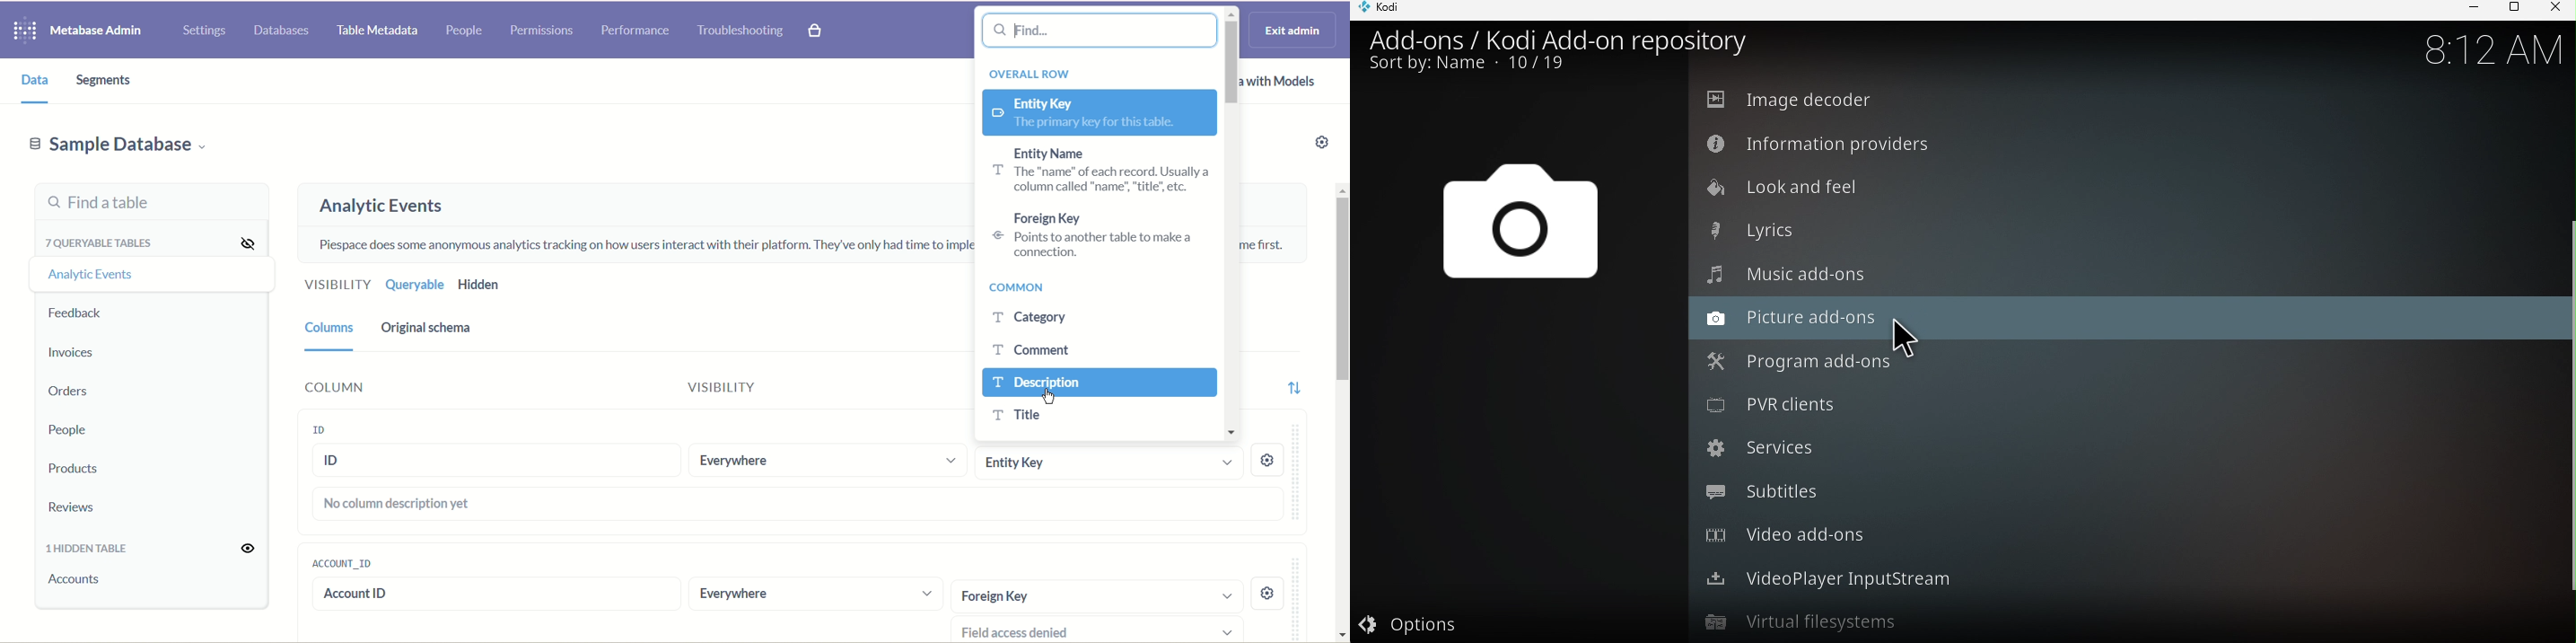 The image size is (2576, 644). I want to click on VideoPlayer InputStream, so click(2125, 577).